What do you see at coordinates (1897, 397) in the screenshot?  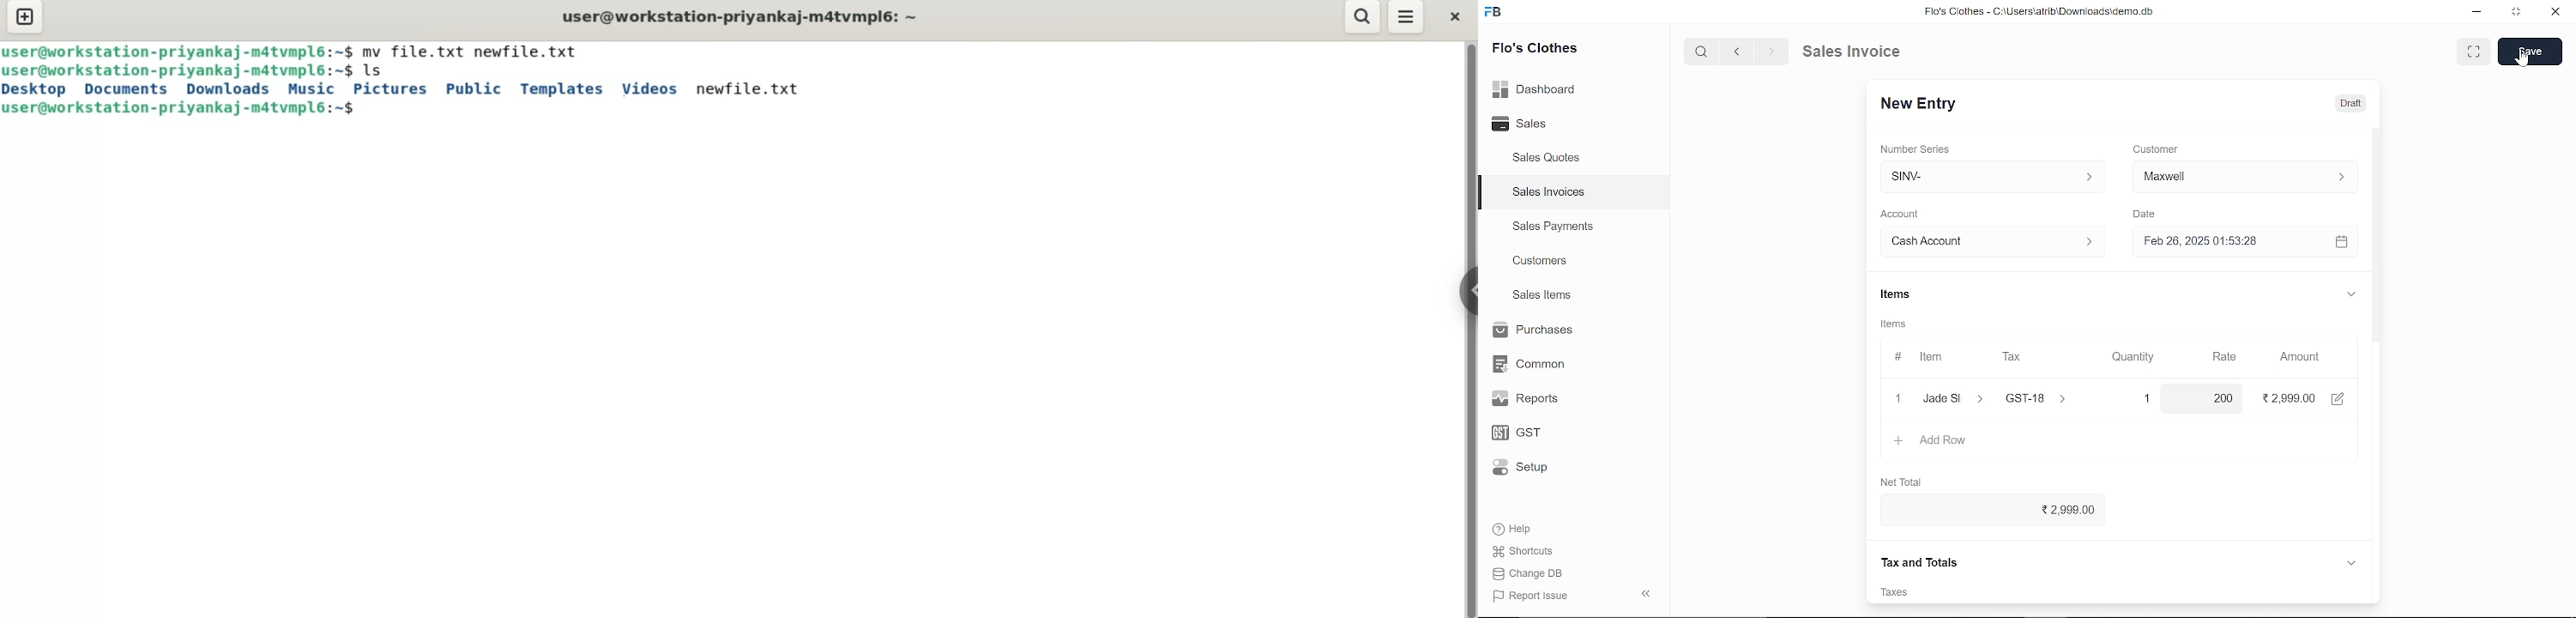 I see `close` at bounding box center [1897, 397].